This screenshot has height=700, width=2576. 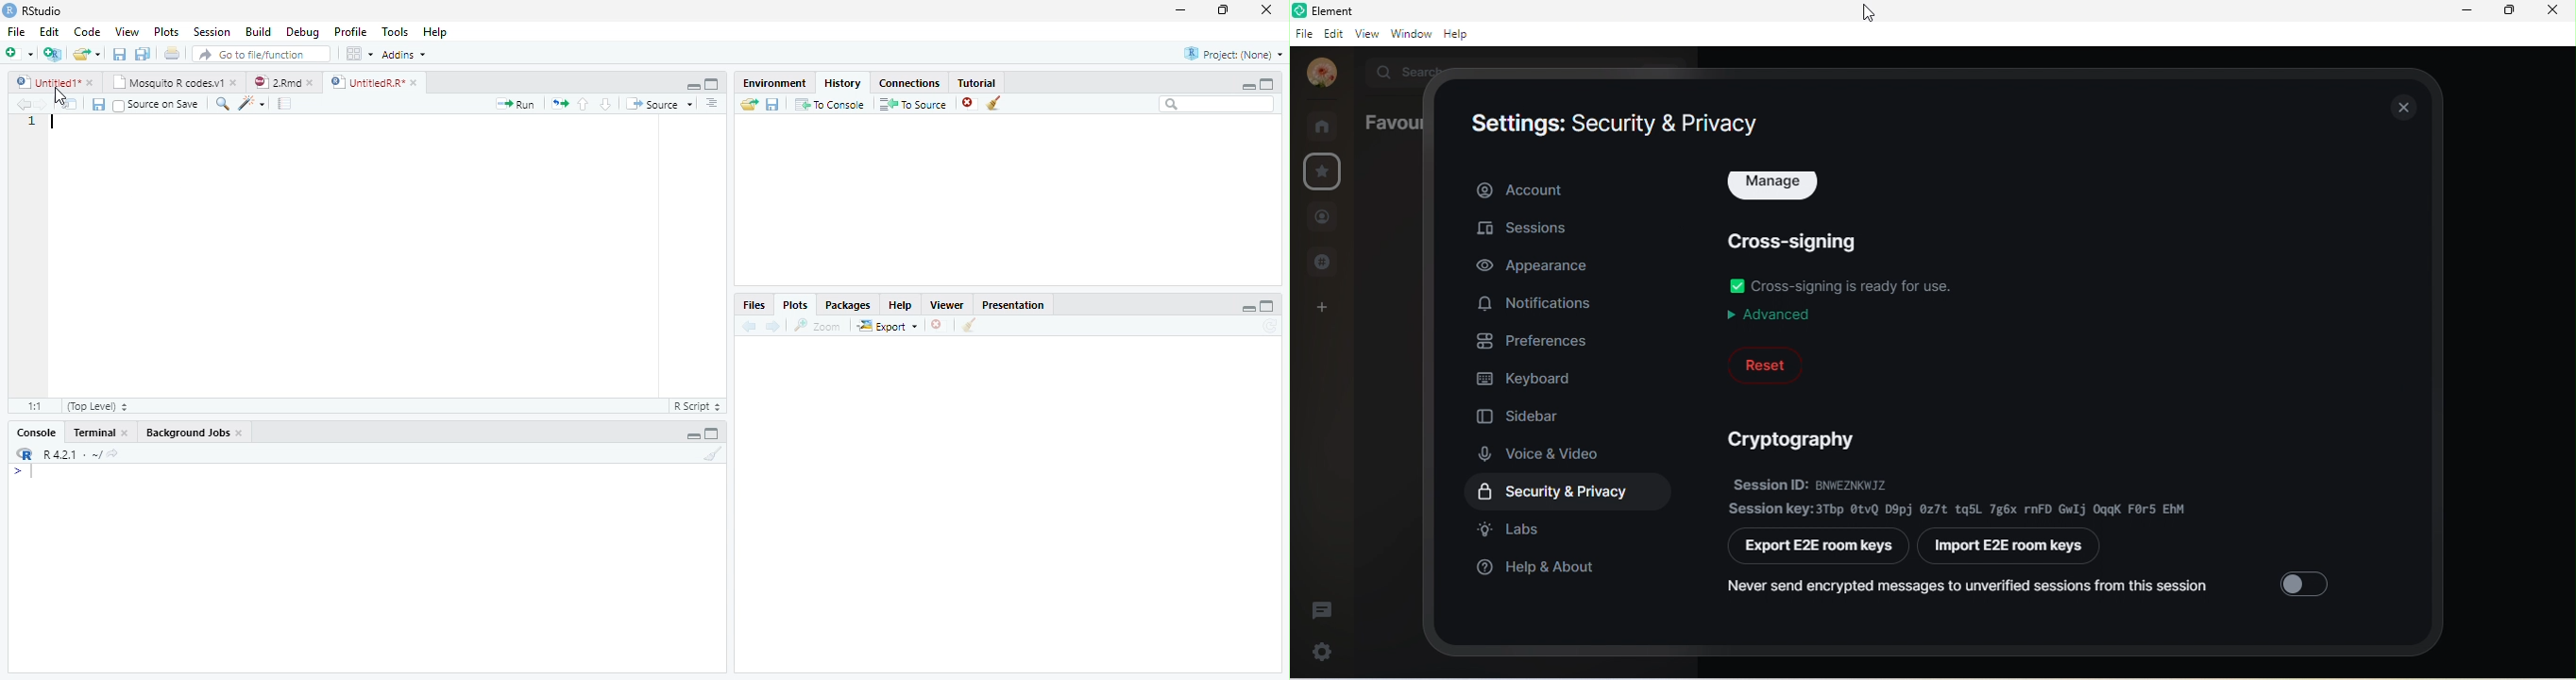 I want to click on New file, so click(x=19, y=54).